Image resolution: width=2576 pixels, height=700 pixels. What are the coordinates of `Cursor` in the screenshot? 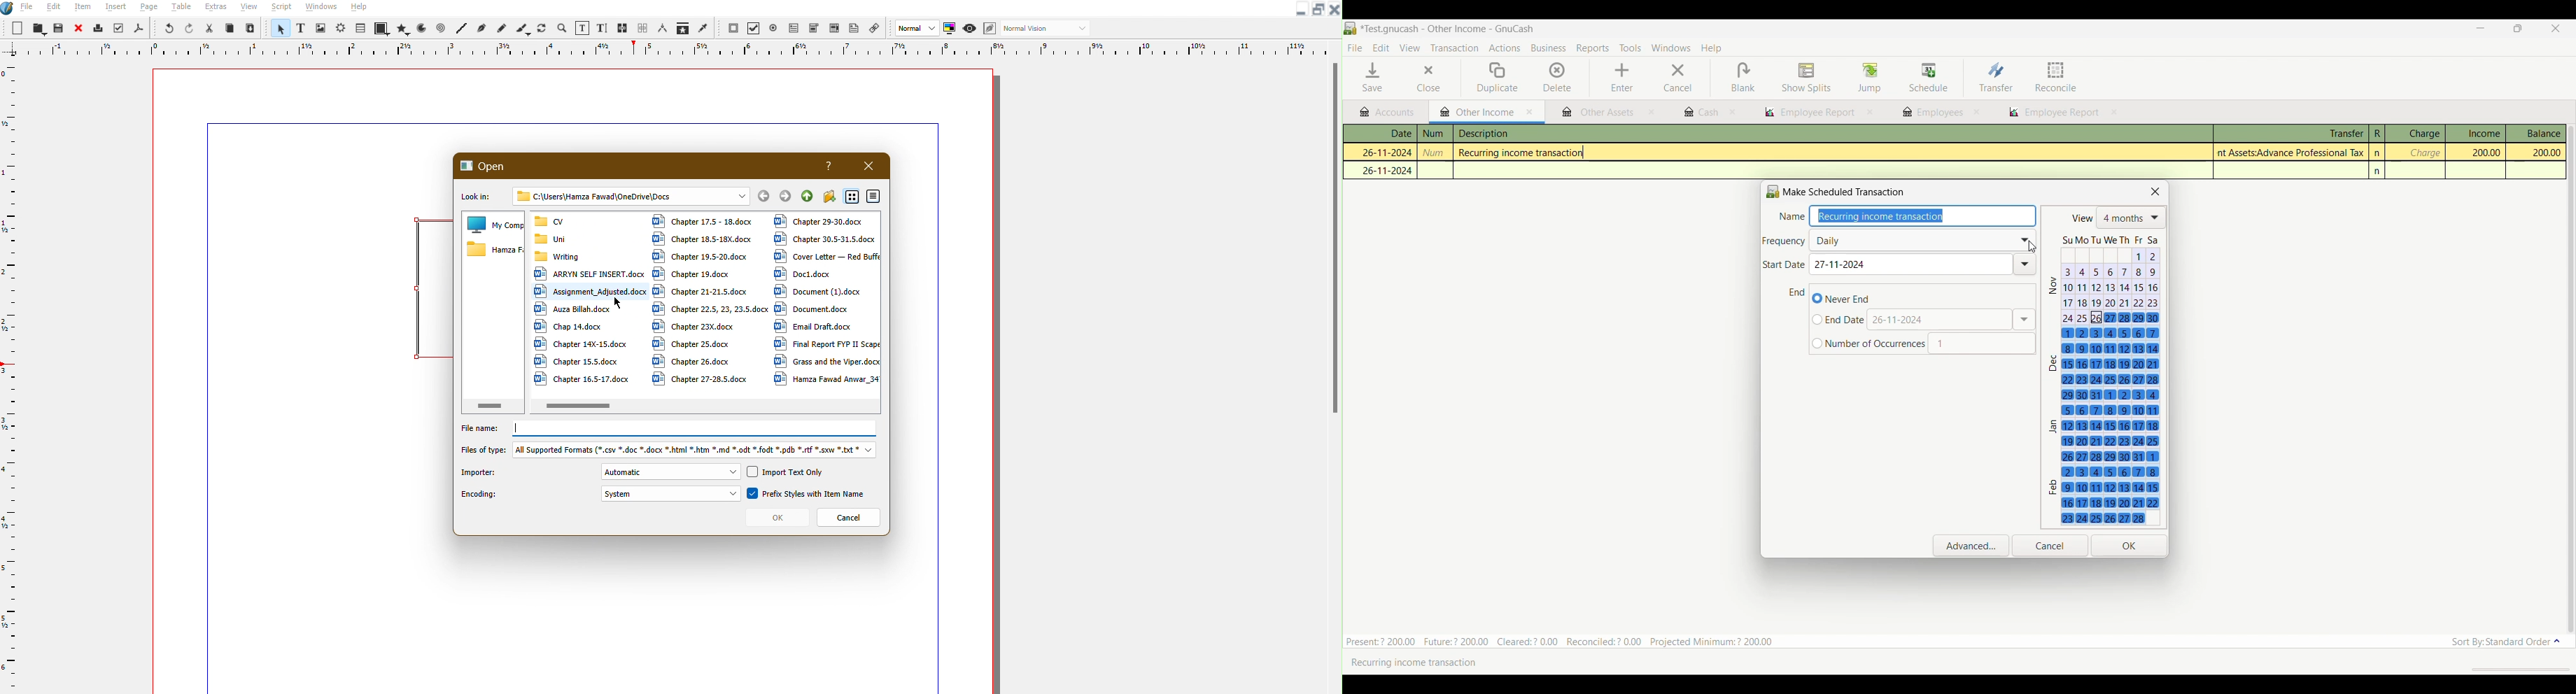 It's located at (621, 305).